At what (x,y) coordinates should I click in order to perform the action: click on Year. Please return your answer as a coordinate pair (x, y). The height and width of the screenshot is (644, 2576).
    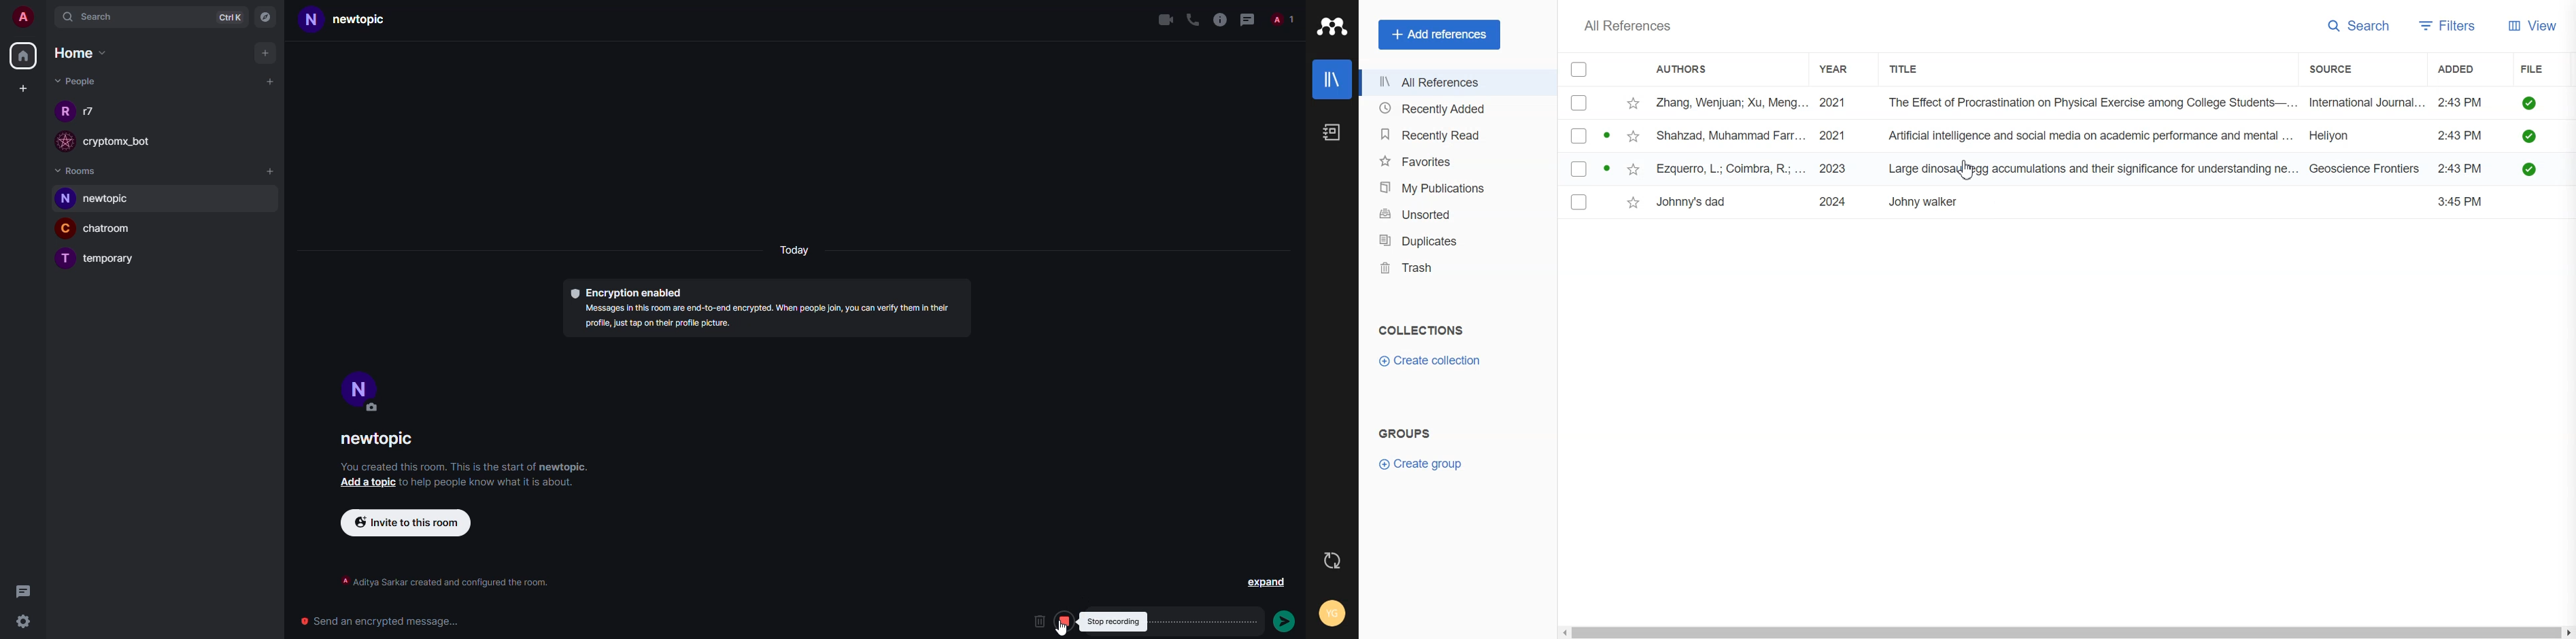
    Looking at the image, I should click on (1843, 68).